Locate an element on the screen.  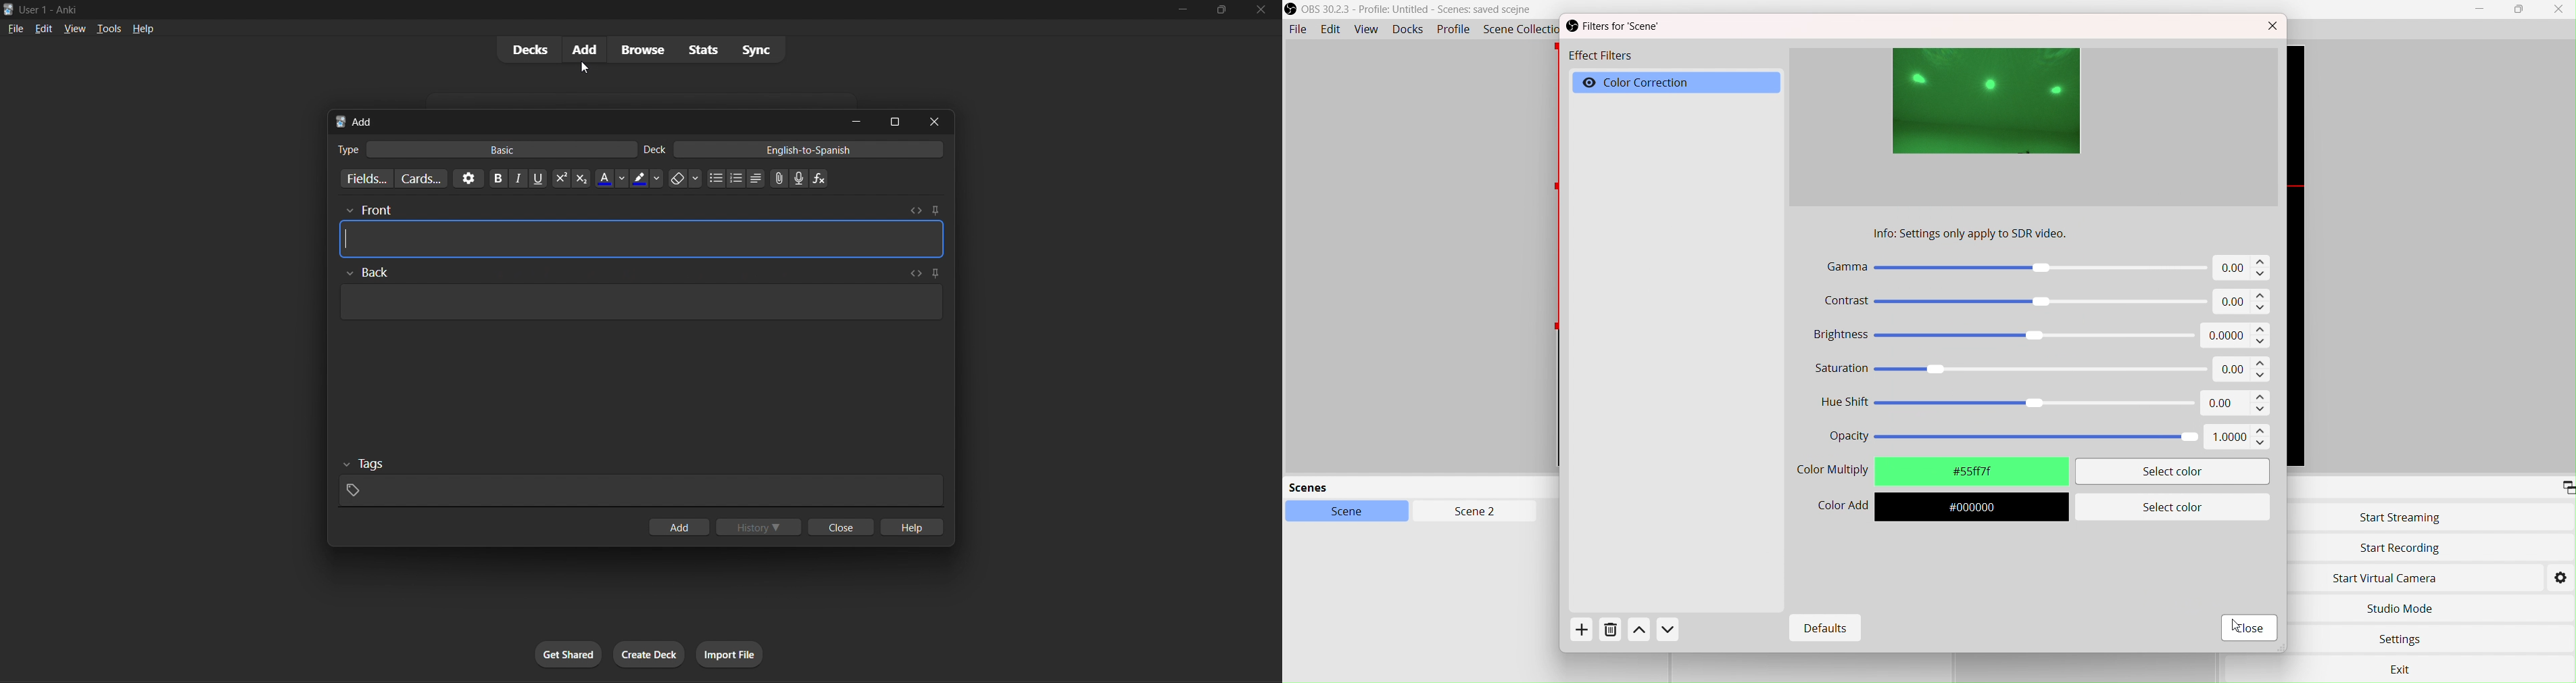
Select color is located at coordinates (2179, 470).